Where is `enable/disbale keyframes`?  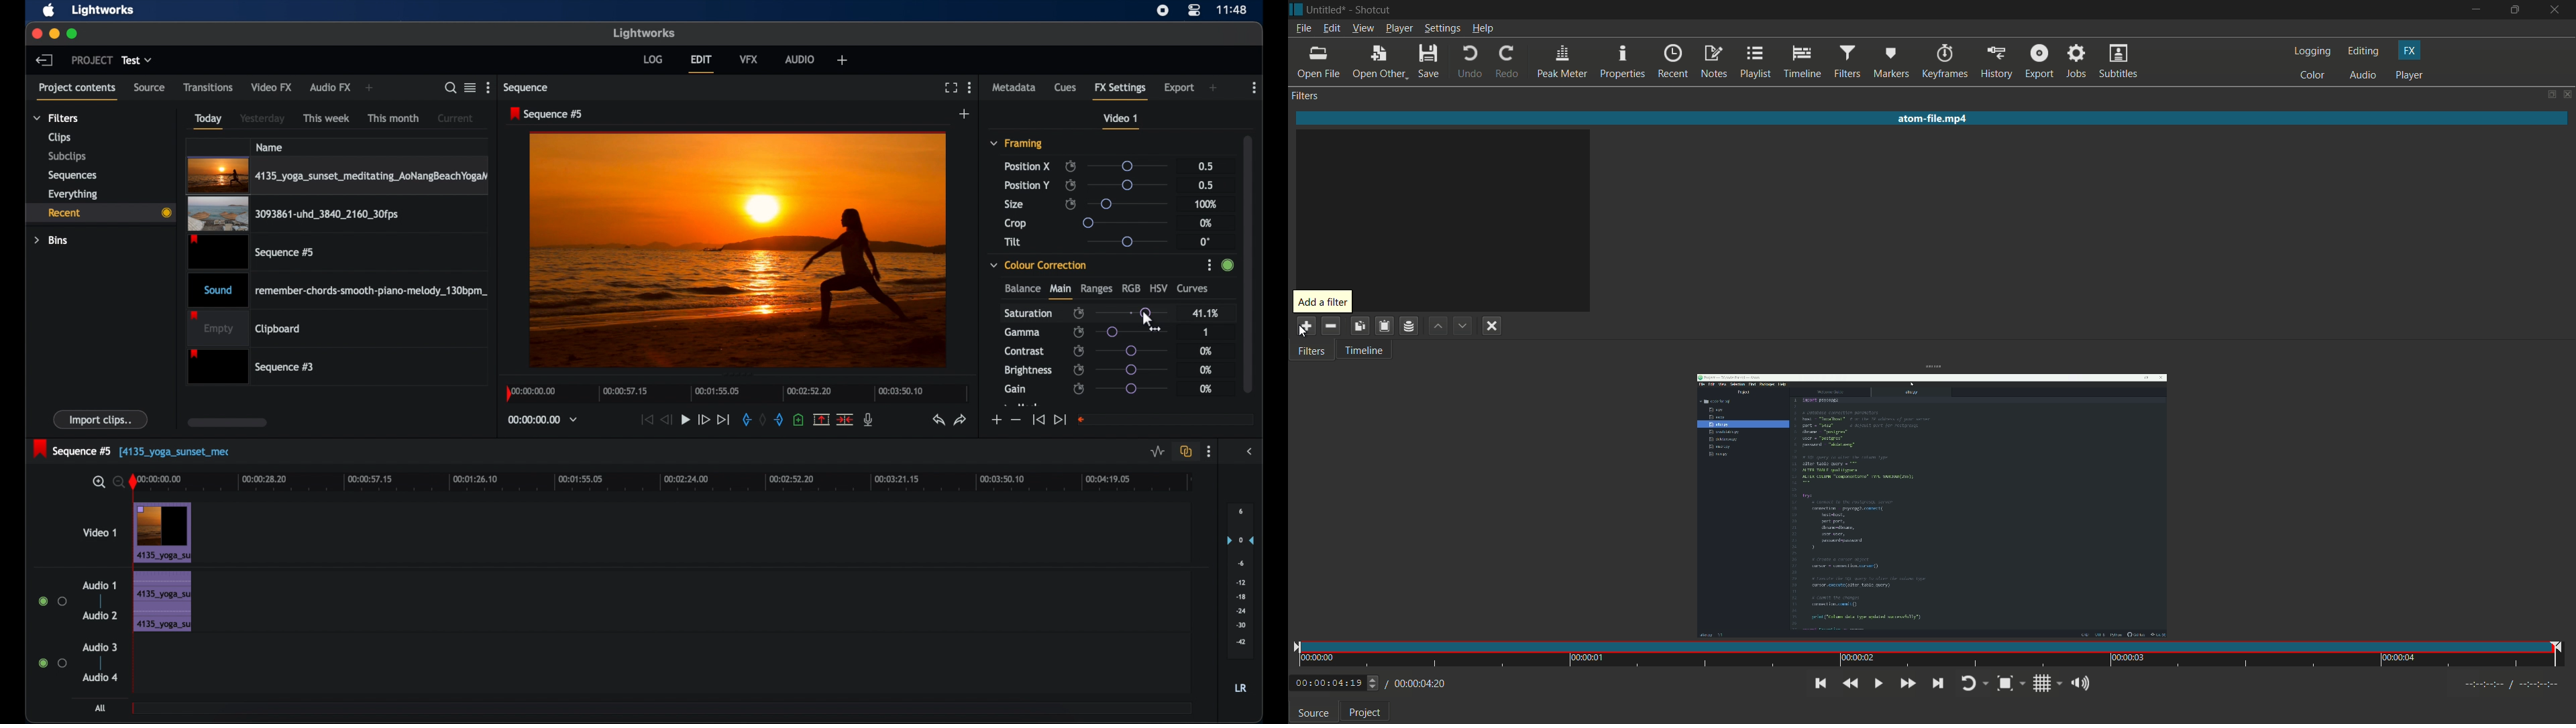
enable/disbale keyframes is located at coordinates (1079, 312).